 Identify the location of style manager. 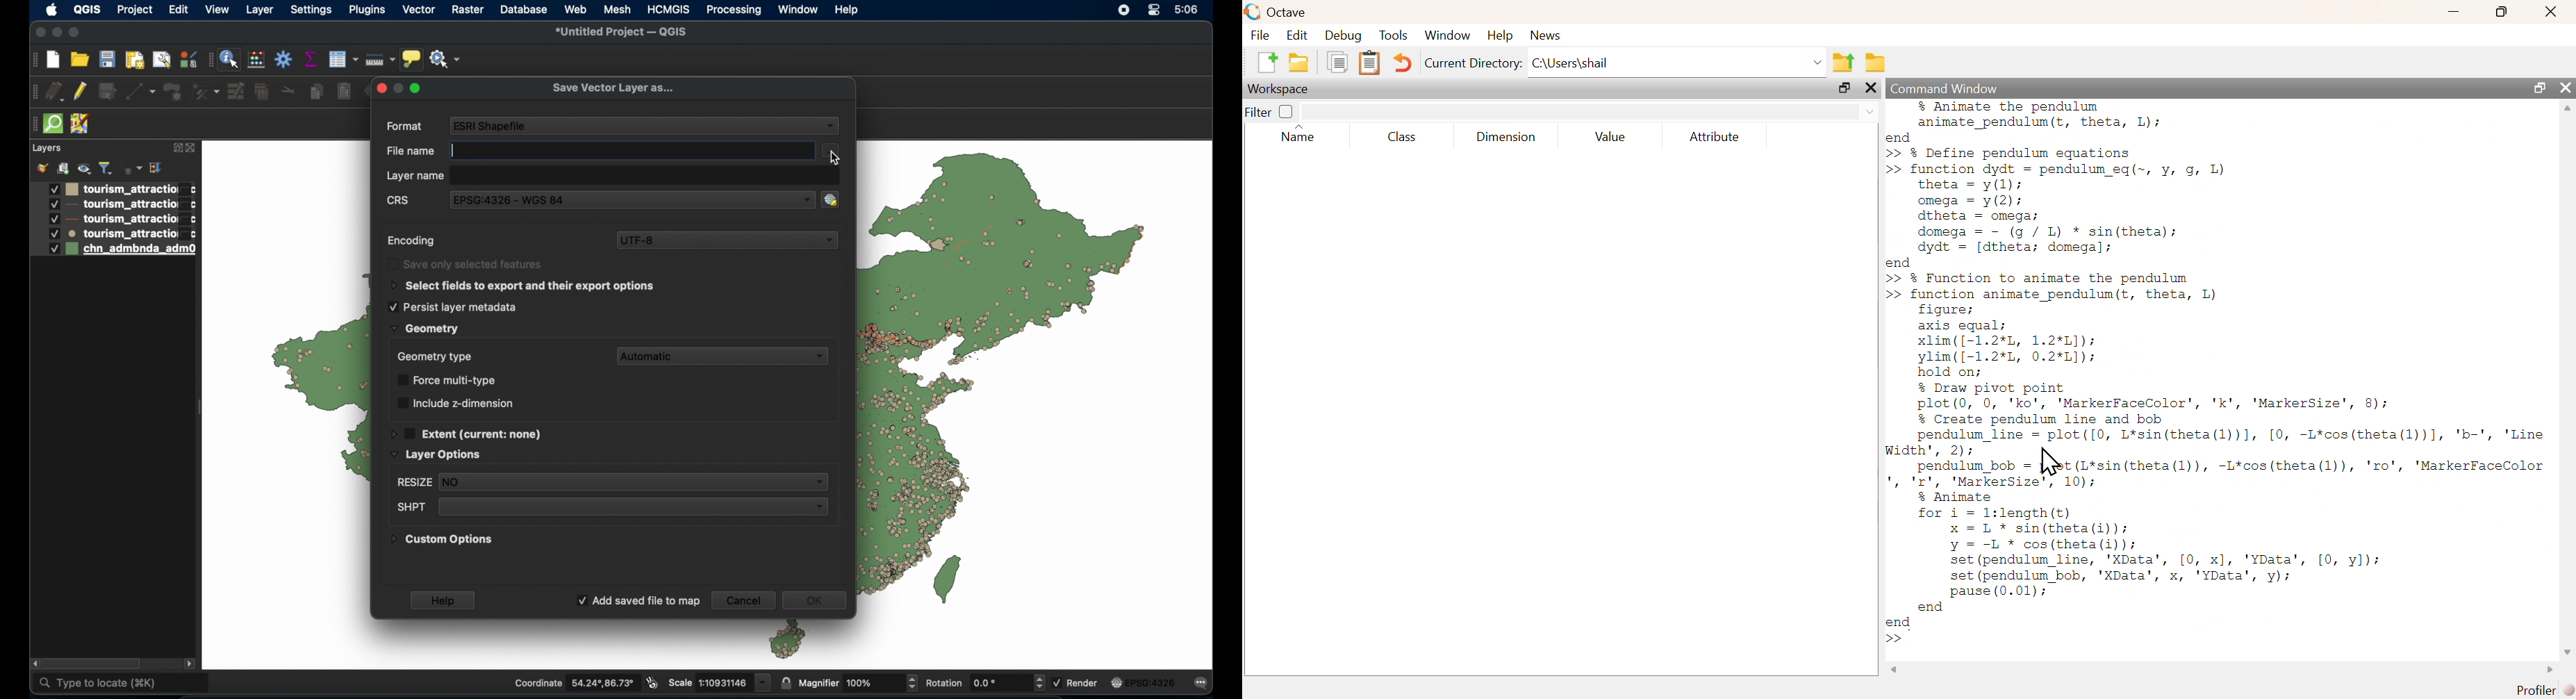
(187, 58).